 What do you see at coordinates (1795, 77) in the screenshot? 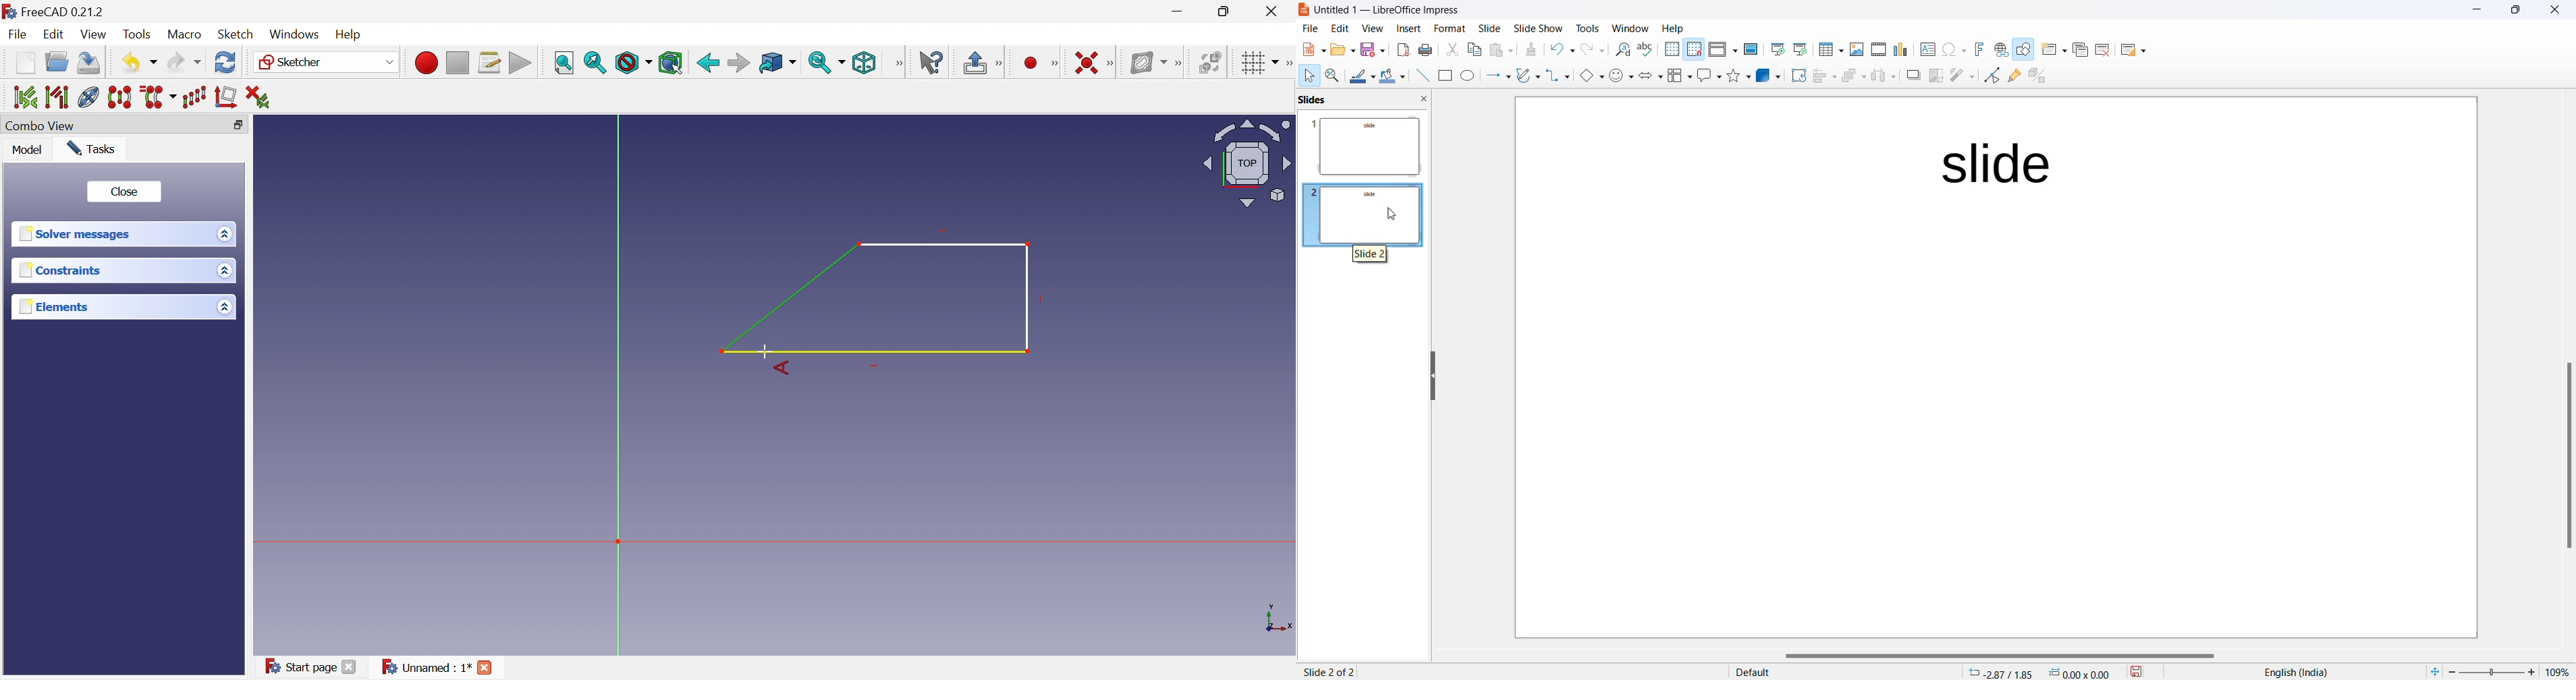
I see `Rotate` at bounding box center [1795, 77].